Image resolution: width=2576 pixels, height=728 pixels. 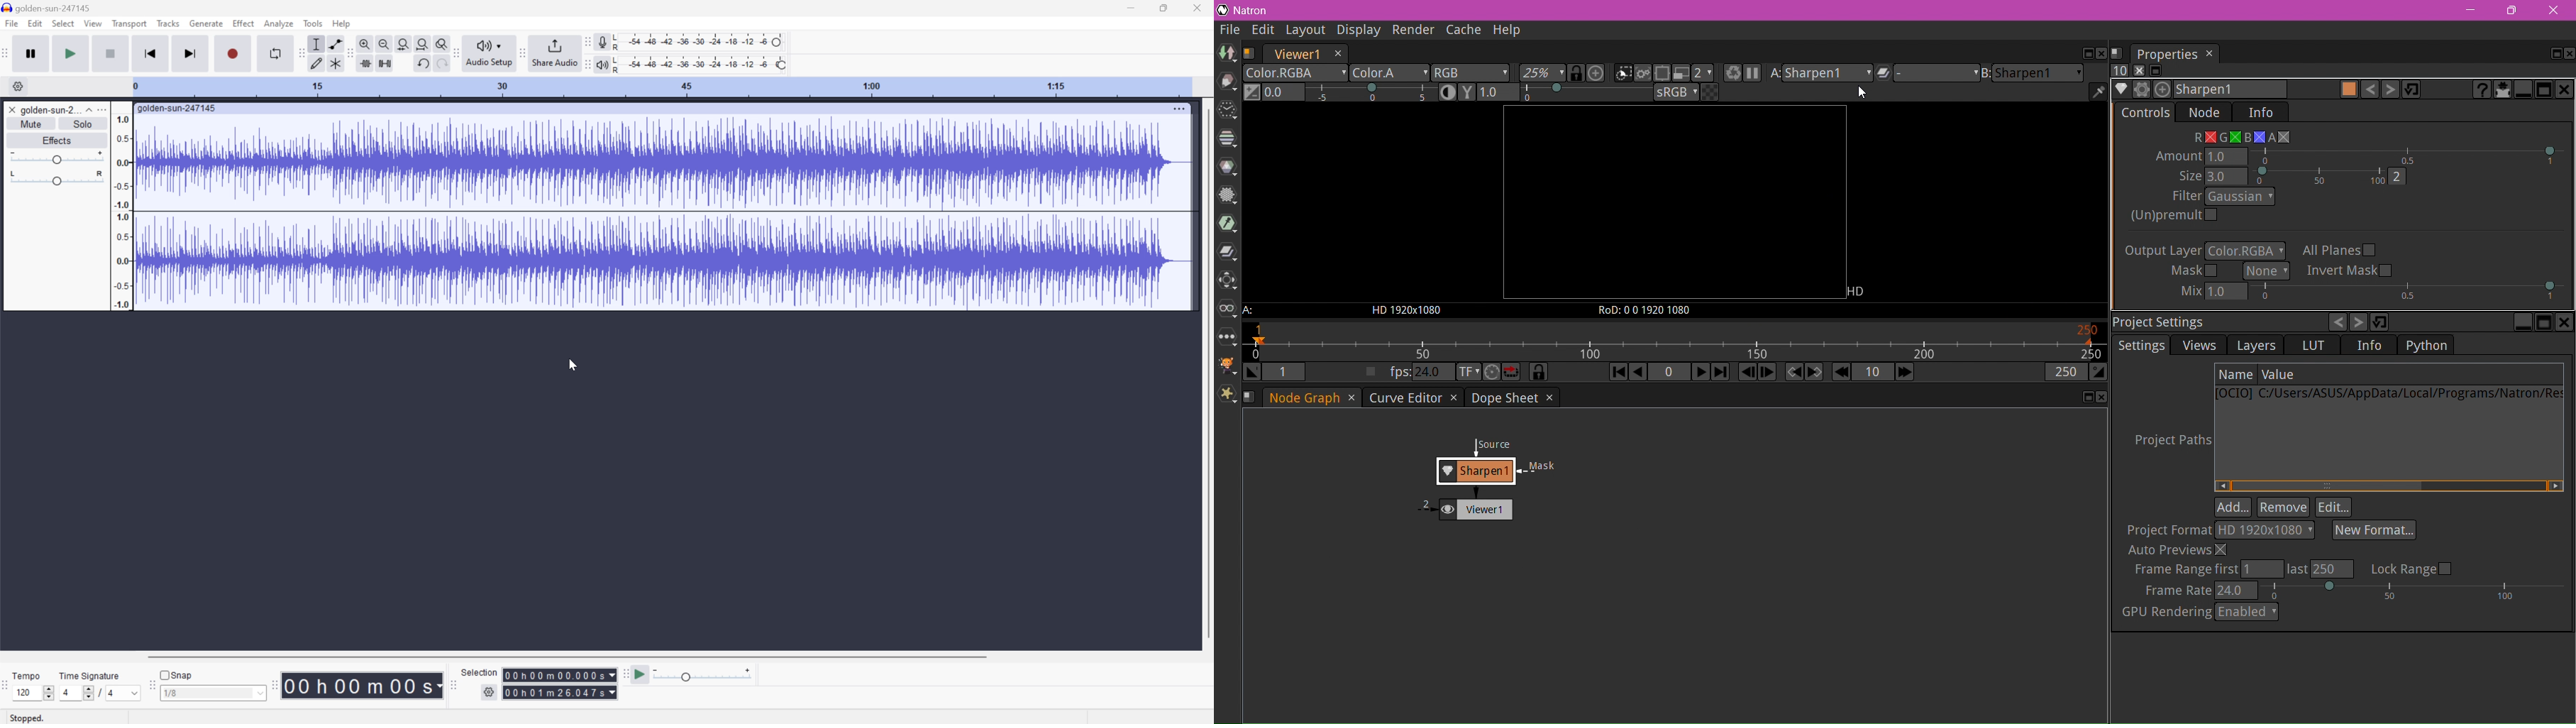 I want to click on Slider, so click(x=53, y=178).